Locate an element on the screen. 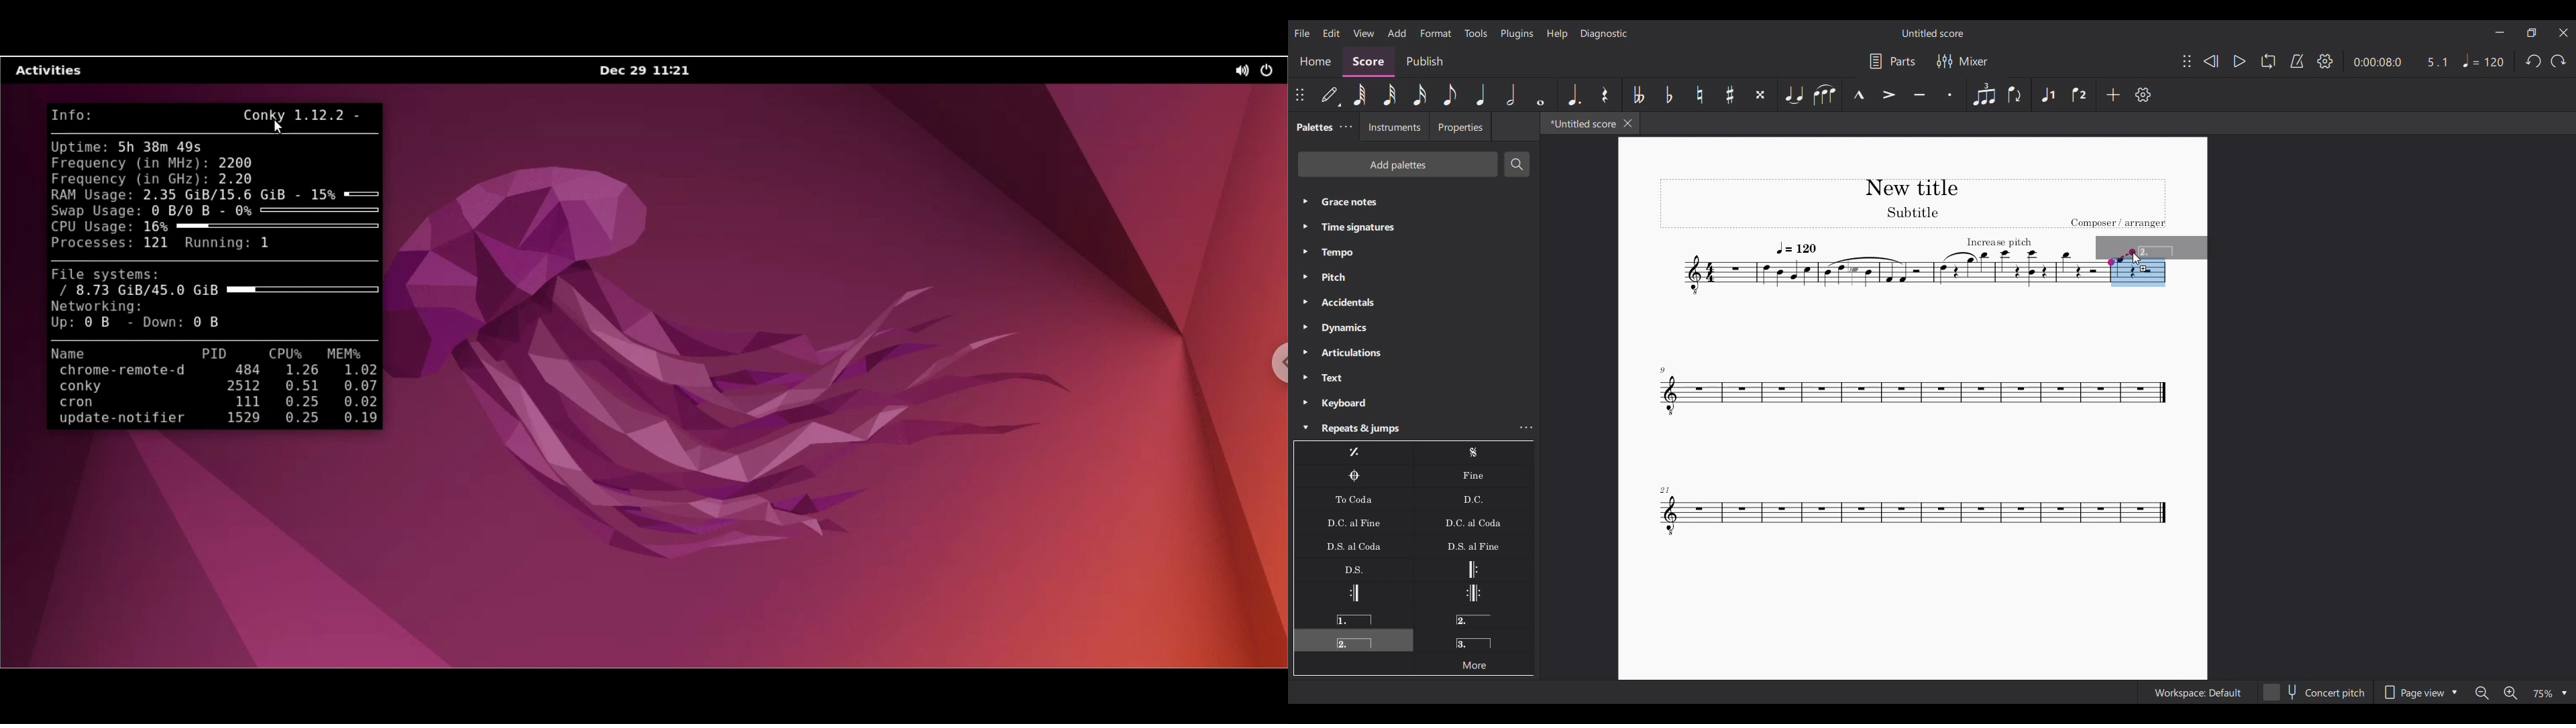 The width and height of the screenshot is (2576, 728). 8th note is located at coordinates (1450, 95).